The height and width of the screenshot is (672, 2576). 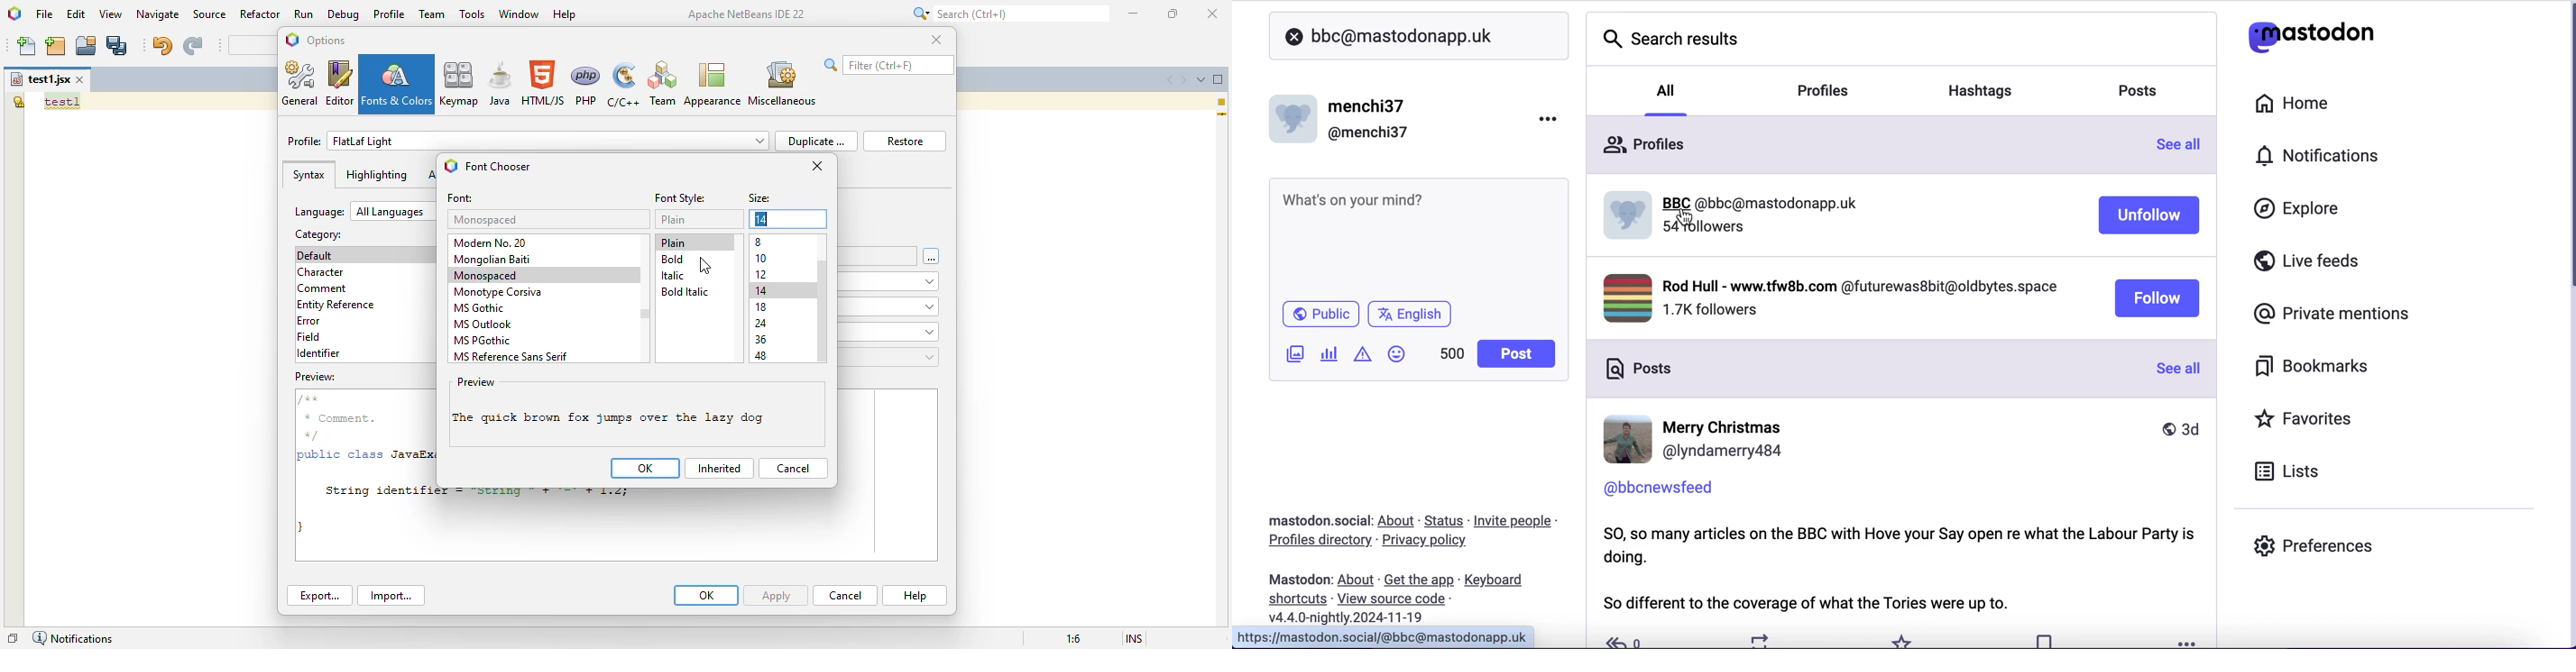 What do you see at coordinates (1901, 569) in the screenshot?
I see `message` at bounding box center [1901, 569].